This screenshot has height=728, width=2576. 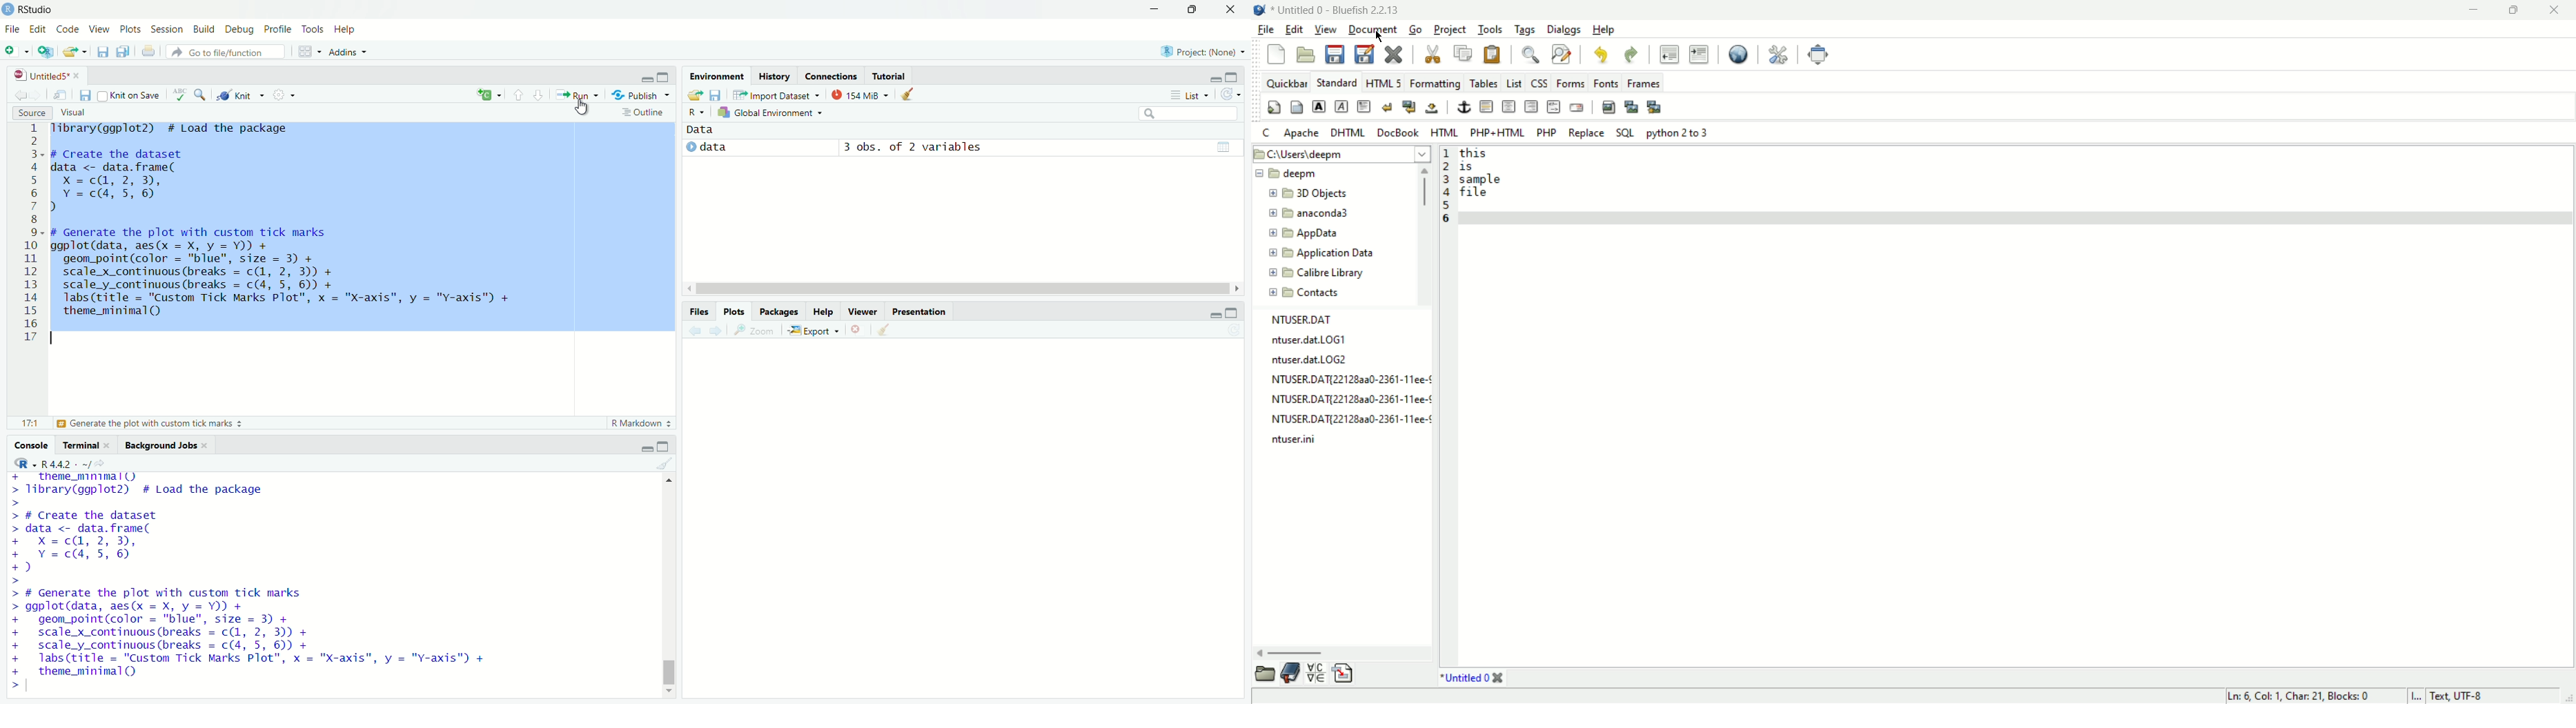 What do you see at coordinates (156, 424) in the screenshot?
I see `generate the plot with custom tick marks` at bounding box center [156, 424].